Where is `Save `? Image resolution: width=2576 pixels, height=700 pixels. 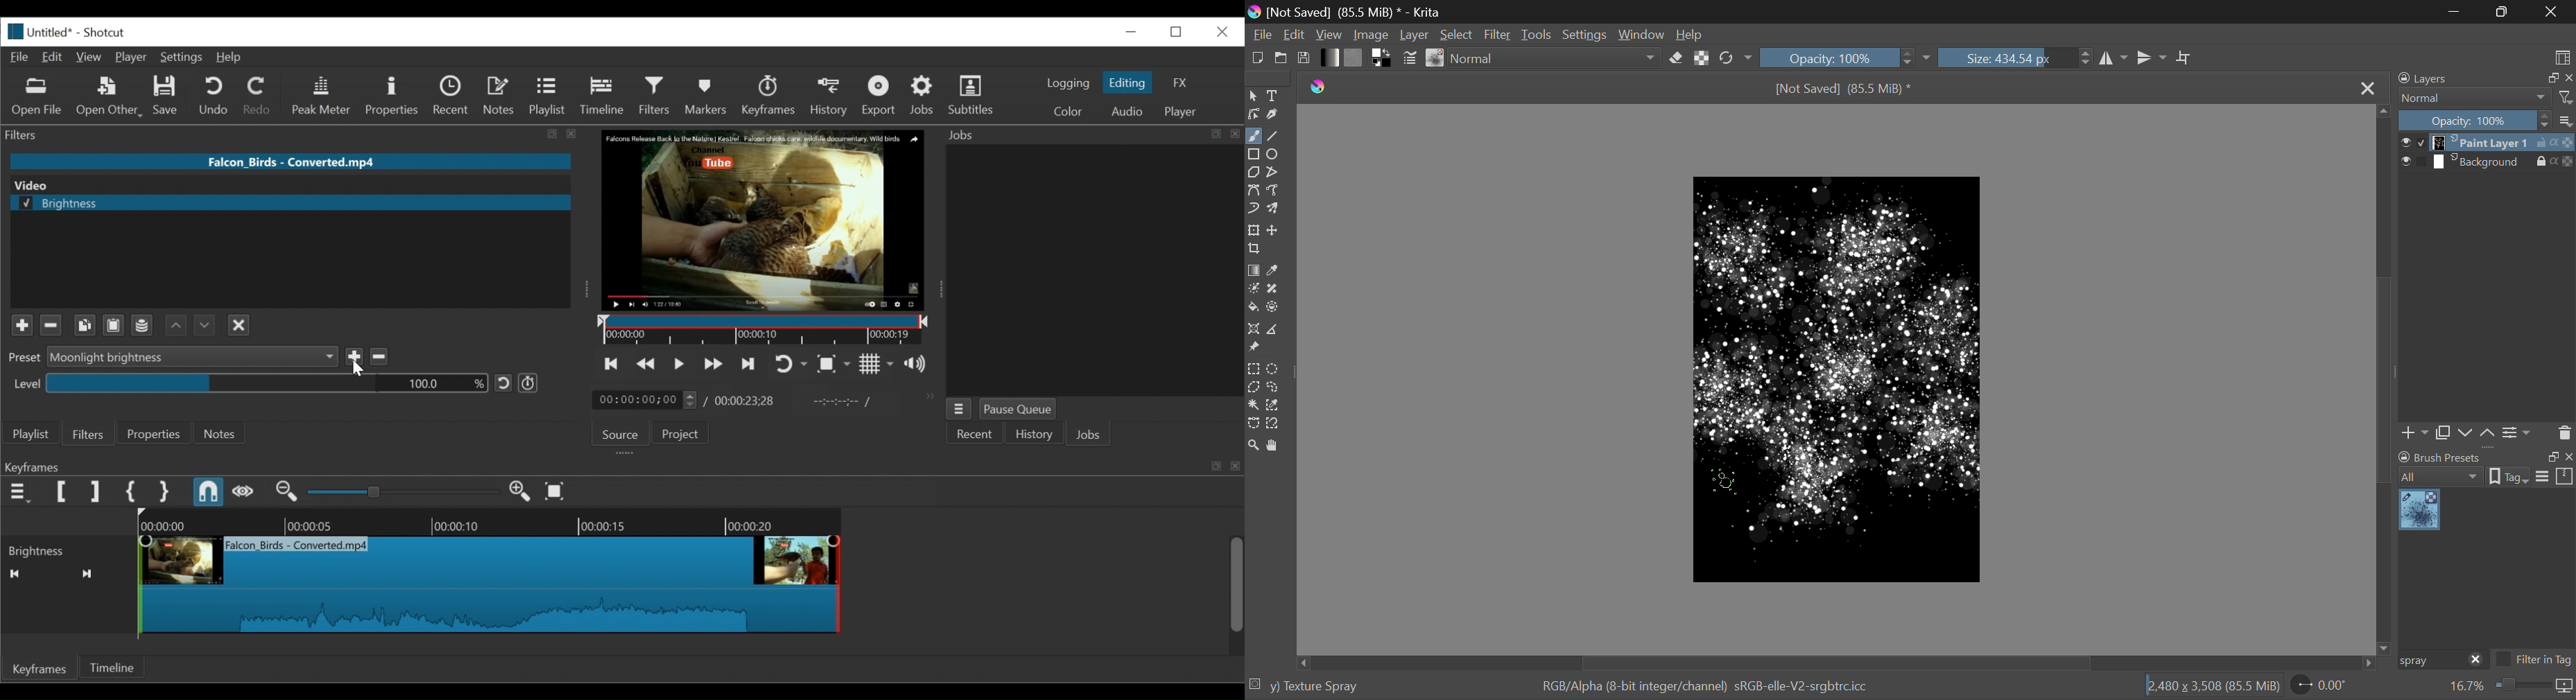
Save  is located at coordinates (355, 358).